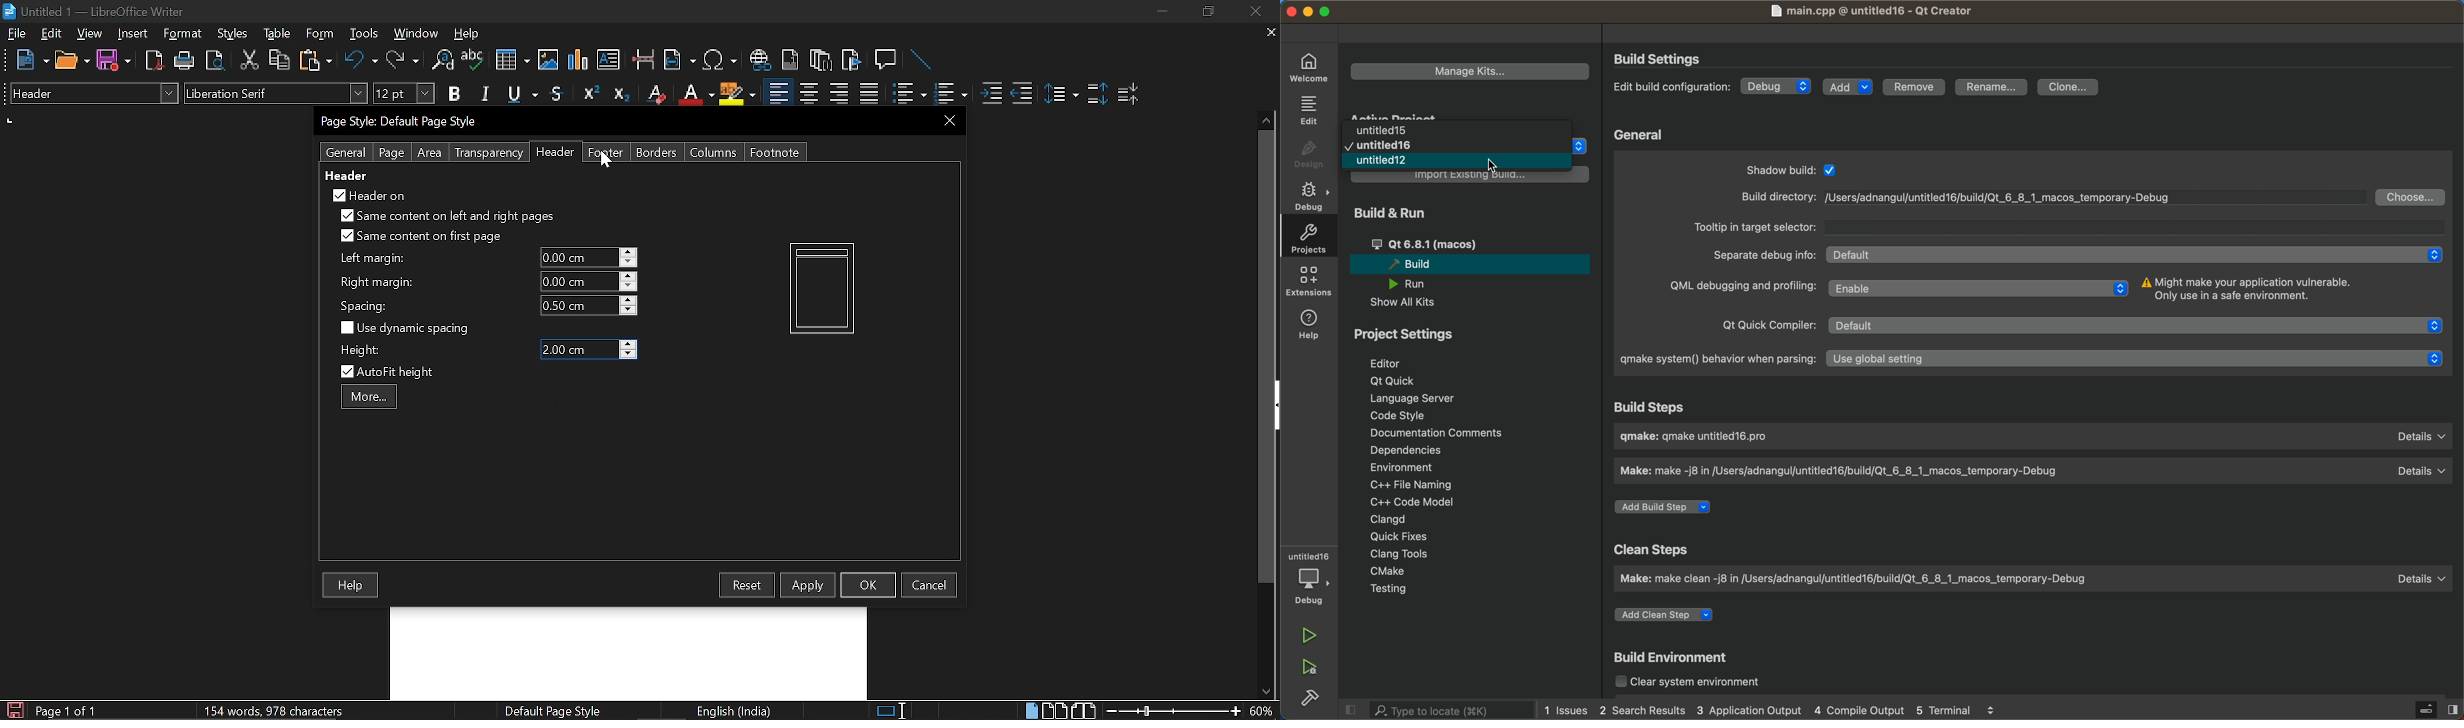 The width and height of the screenshot is (2464, 728). I want to click on Header, so click(552, 153).